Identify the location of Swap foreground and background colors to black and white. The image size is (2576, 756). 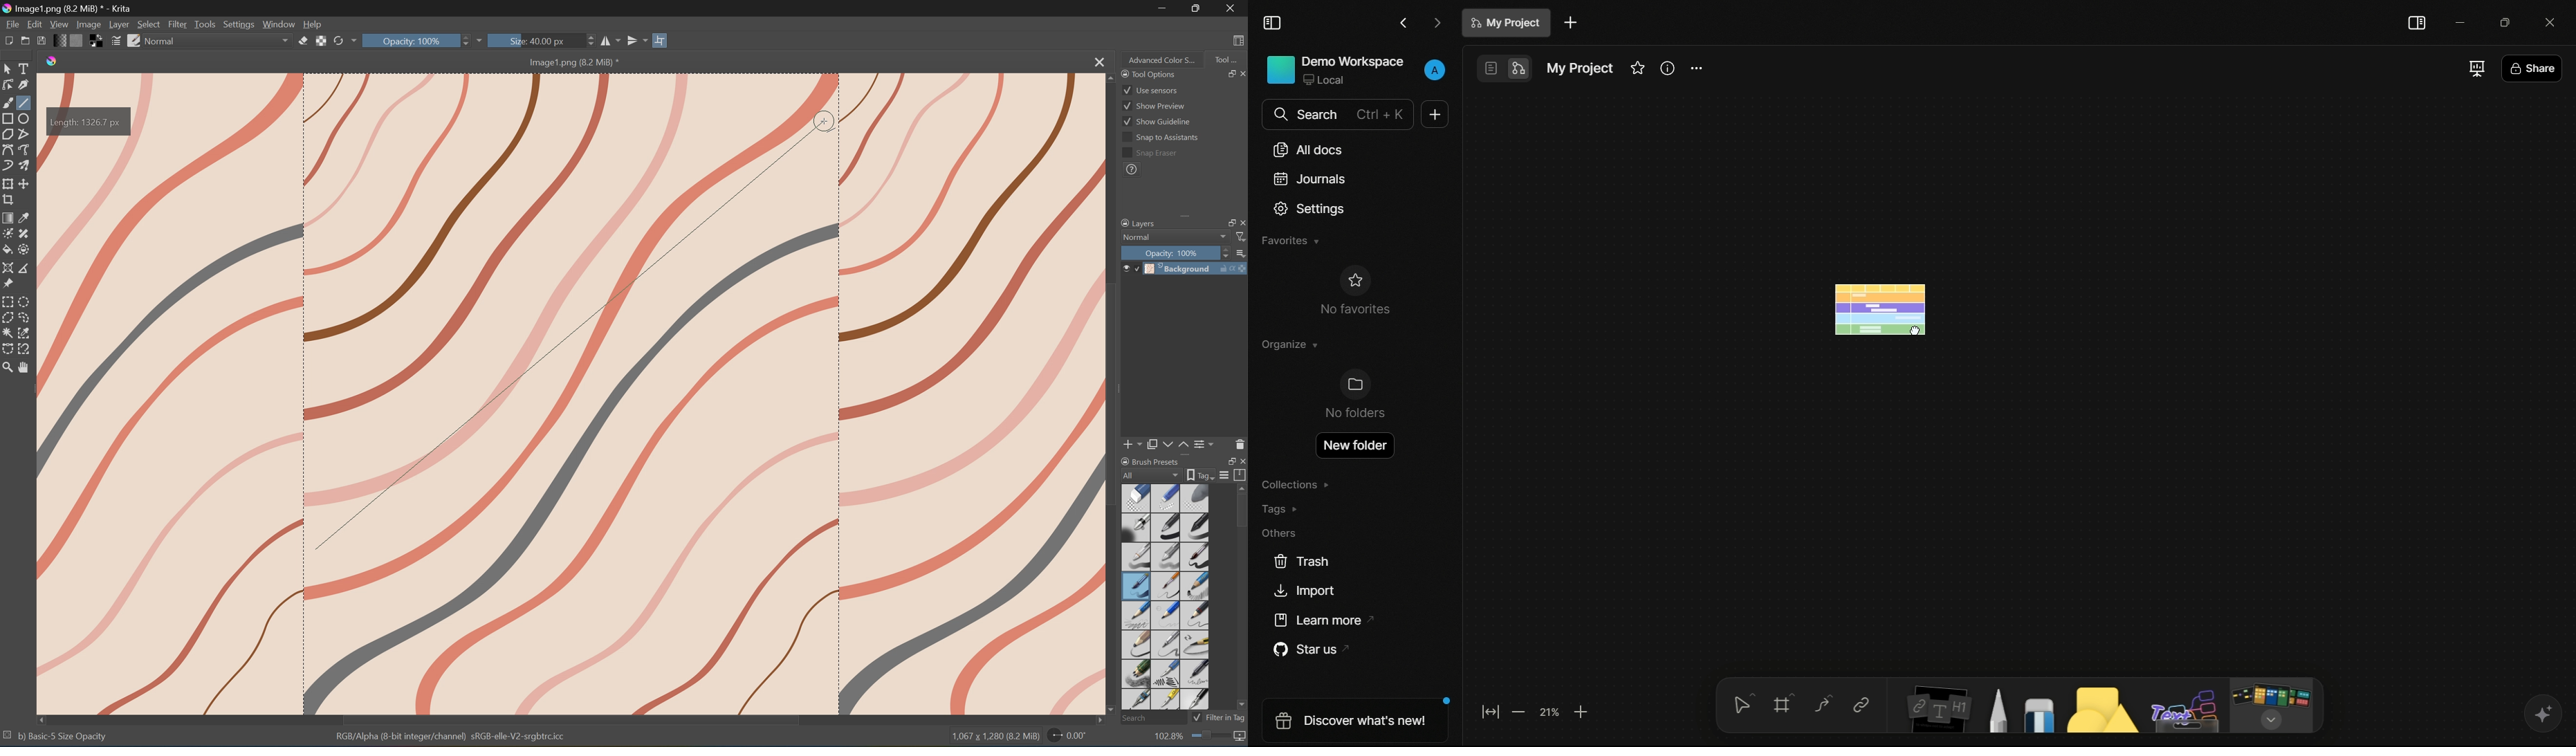
(97, 41).